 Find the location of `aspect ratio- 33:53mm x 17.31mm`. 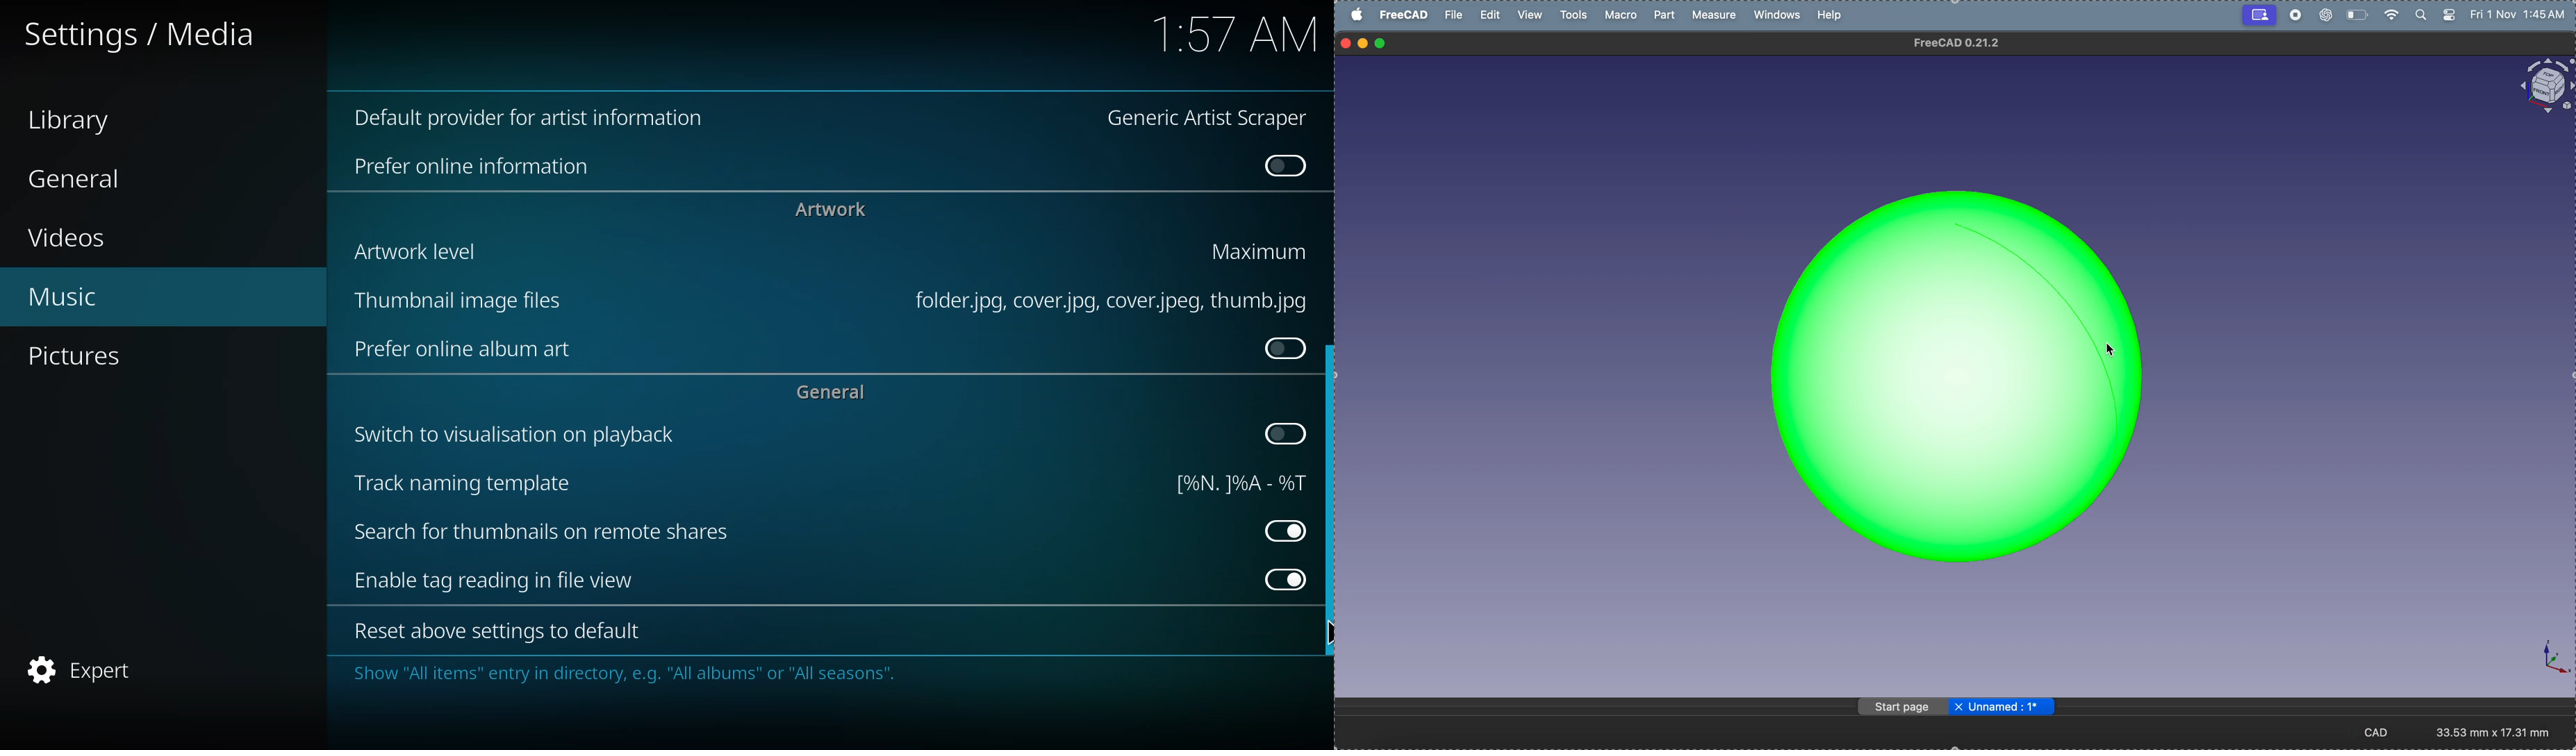

aspect ratio- 33:53mm x 17.31mm is located at coordinates (2500, 732).